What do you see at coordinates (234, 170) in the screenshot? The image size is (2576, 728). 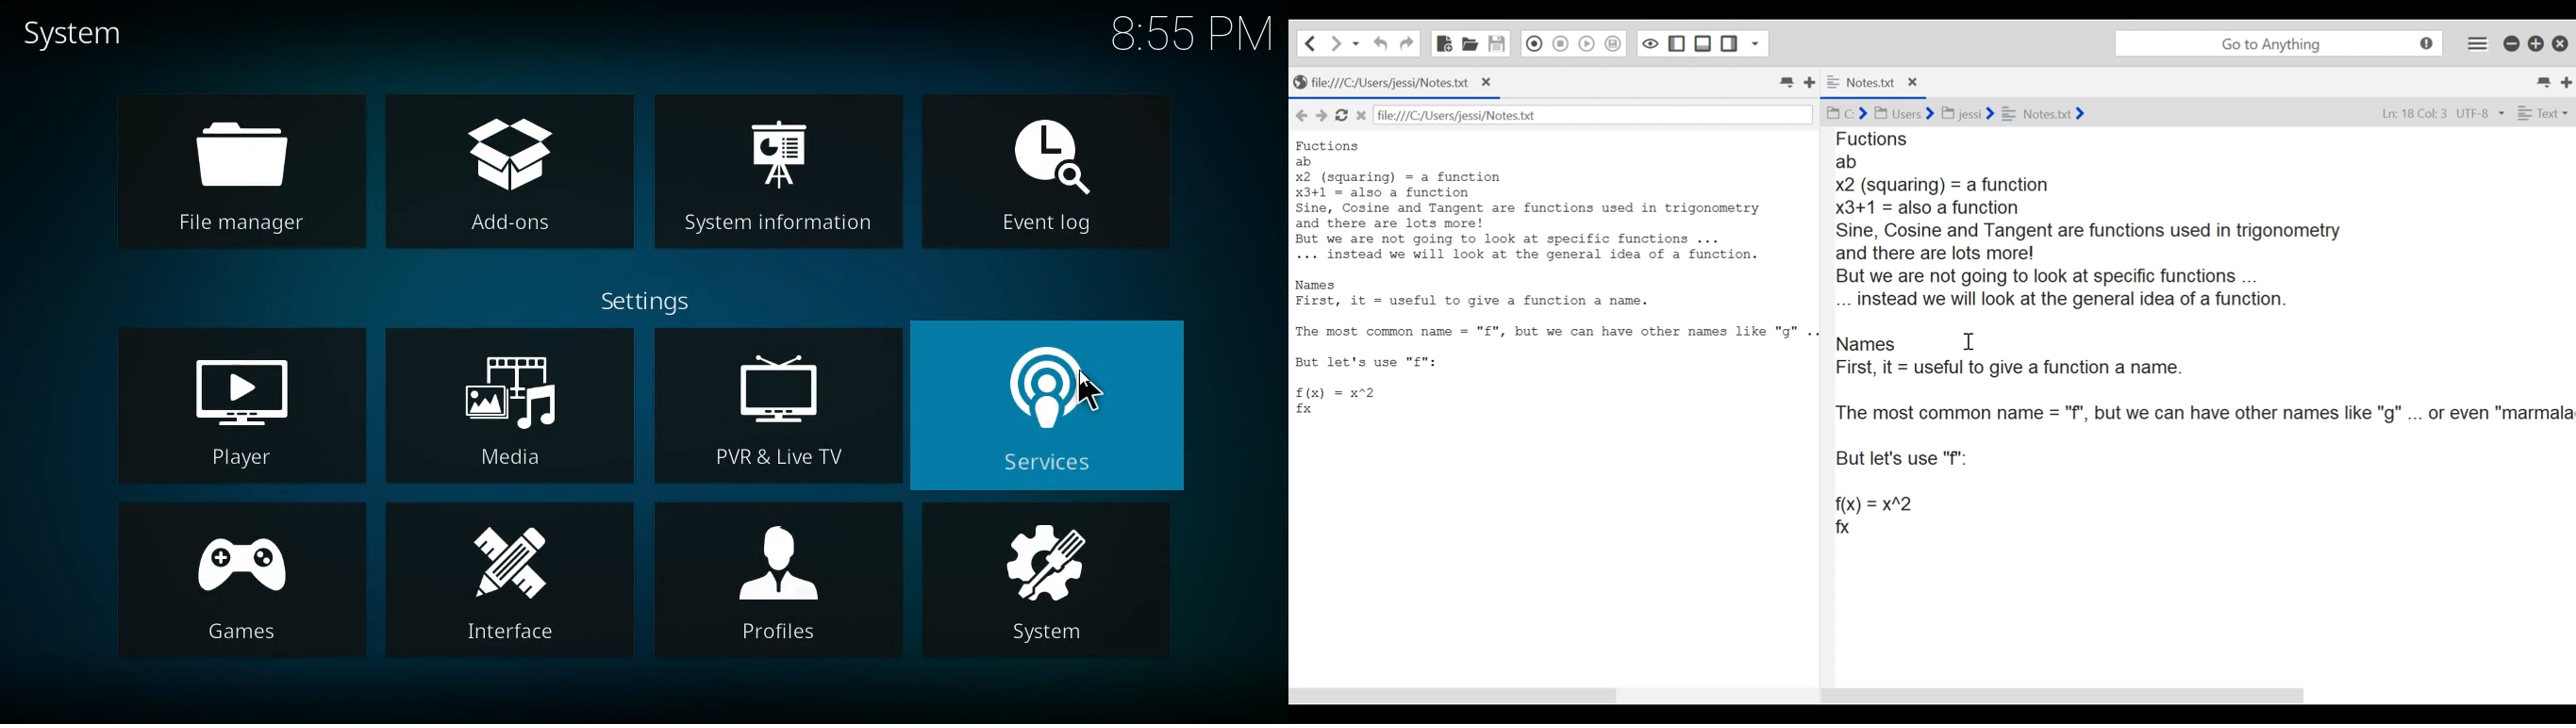 I see `file manager` at bounding box center [234, 170].